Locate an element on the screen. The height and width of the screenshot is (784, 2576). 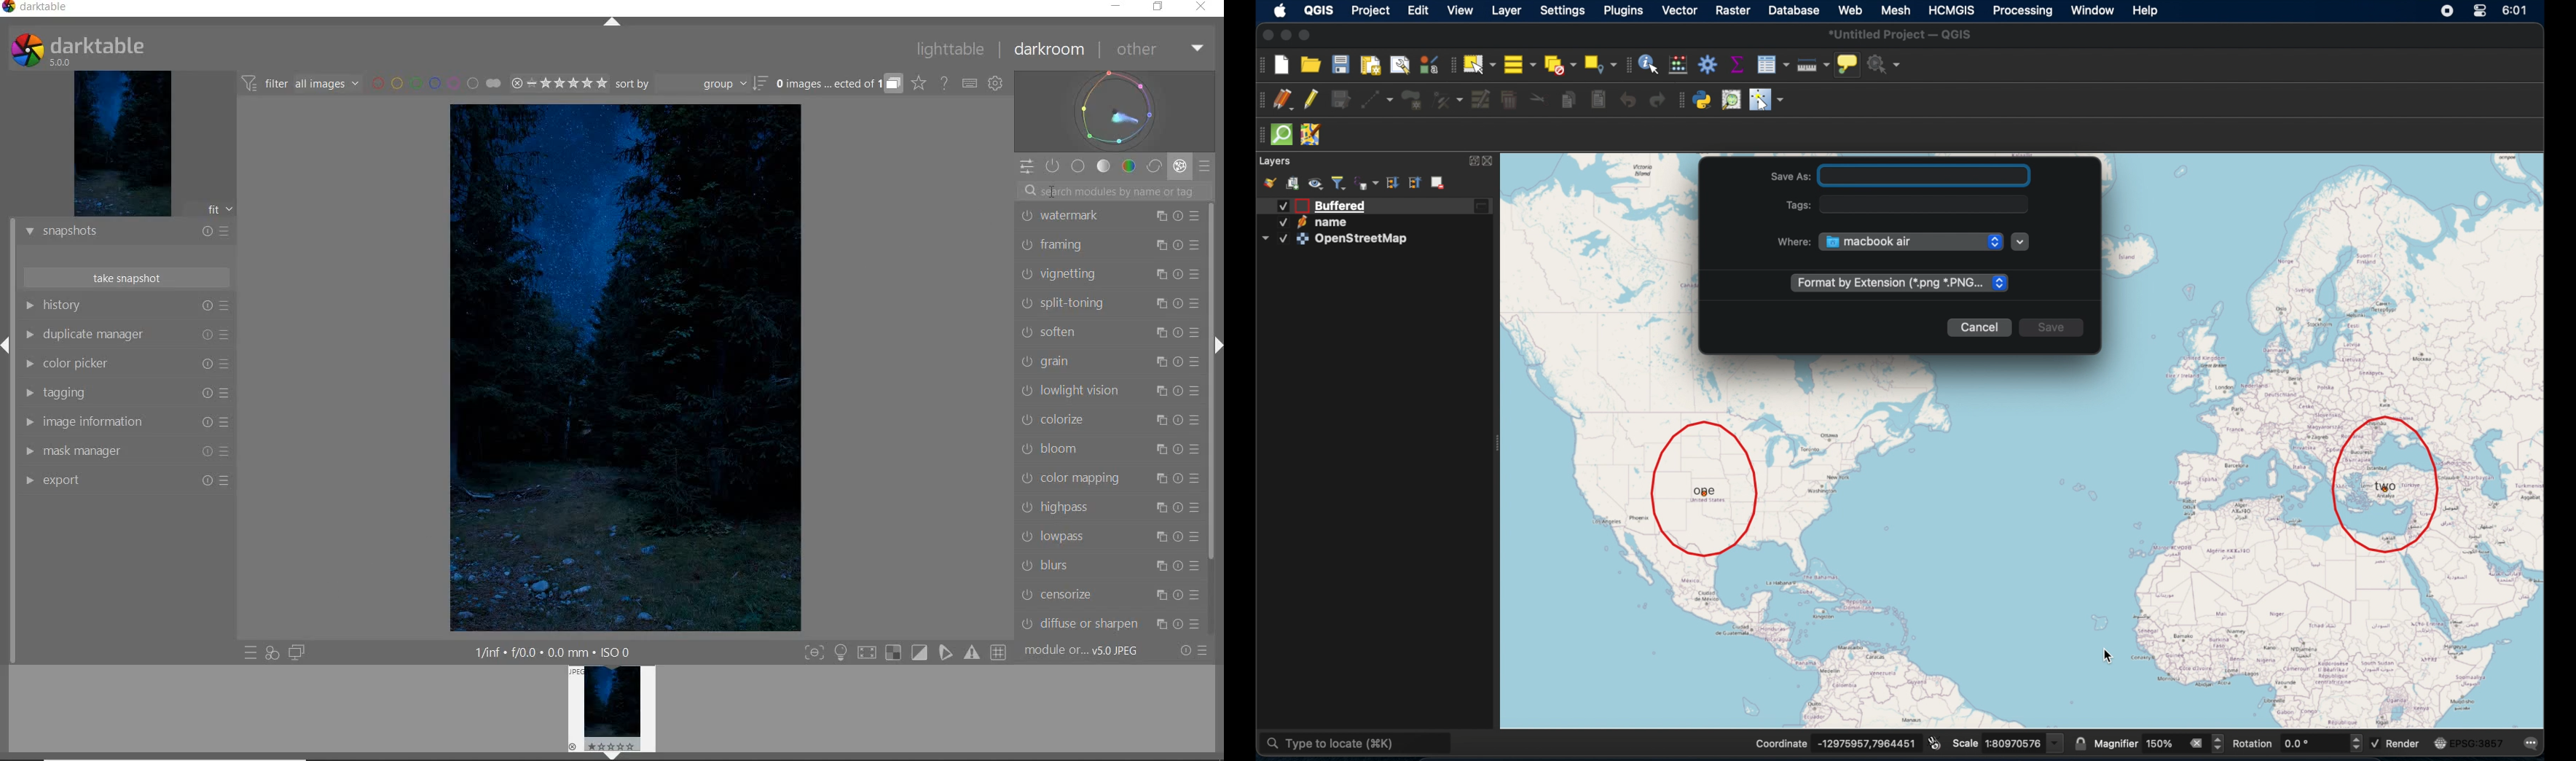
LOWLIGHT VISION is located at coordinates (1108, 391).